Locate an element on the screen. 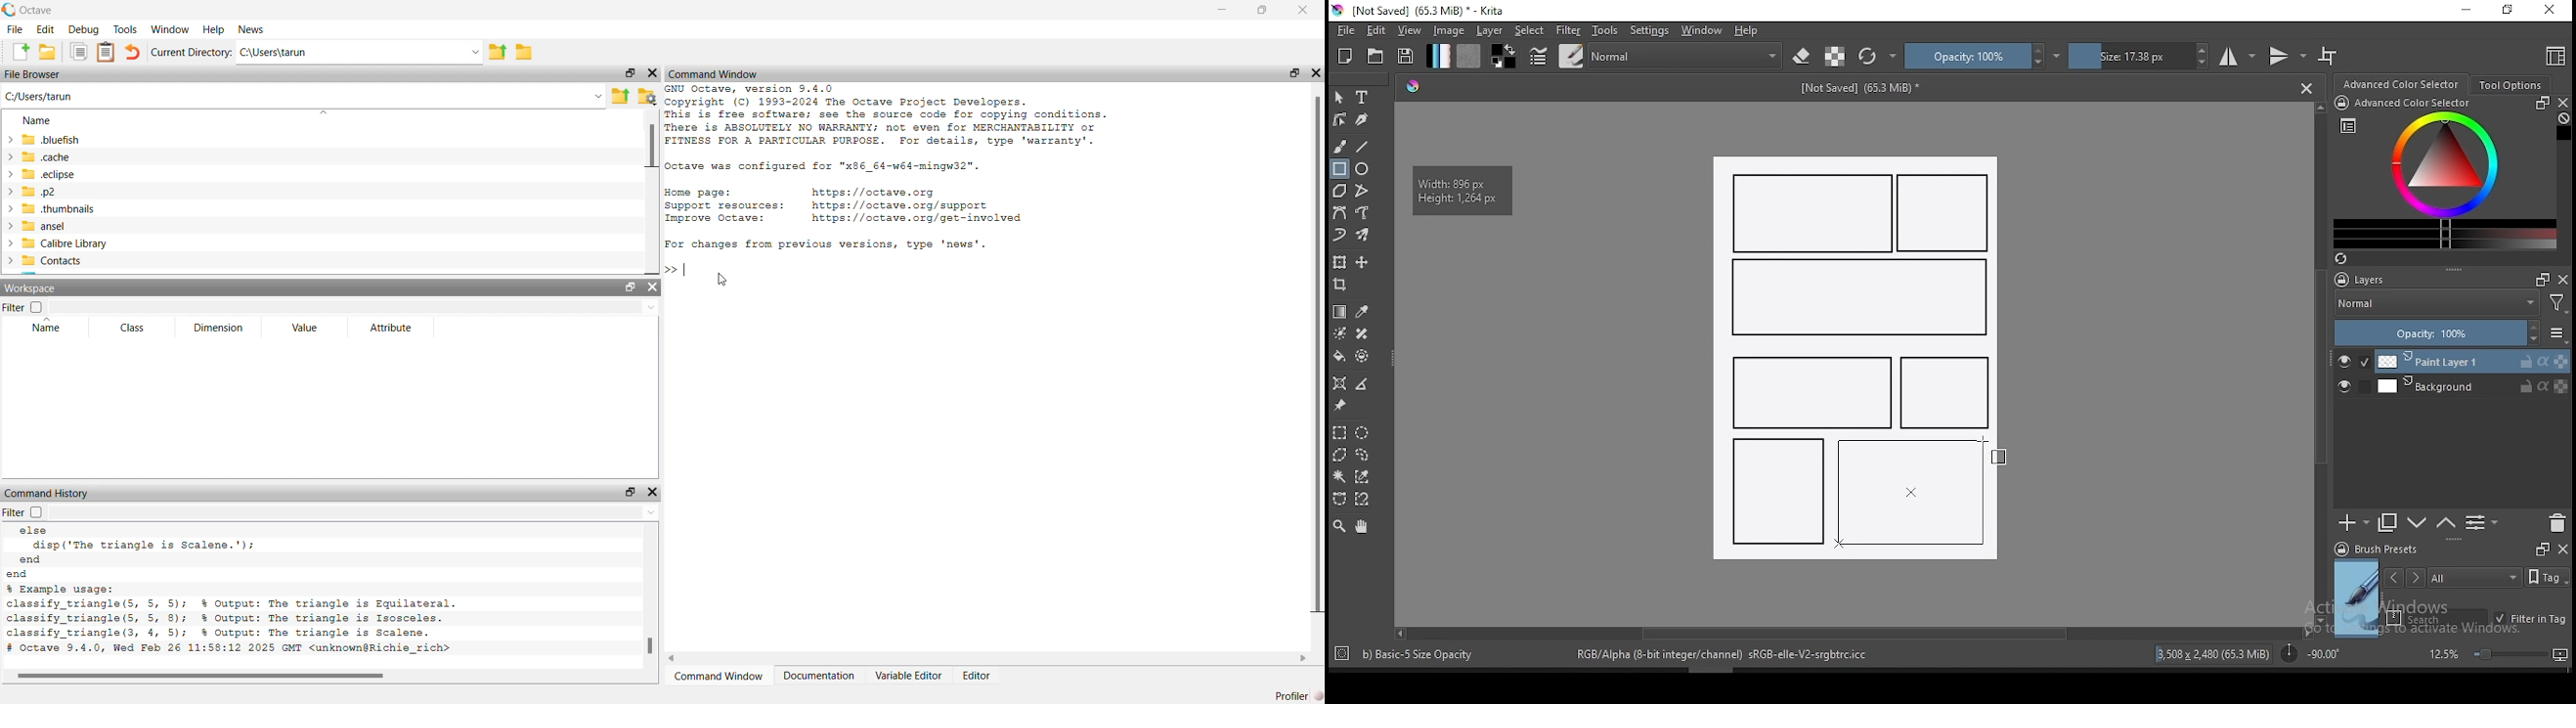 The width and height of the screenshot is (2576, 728). close docker is located at coordinates (2563, 279).